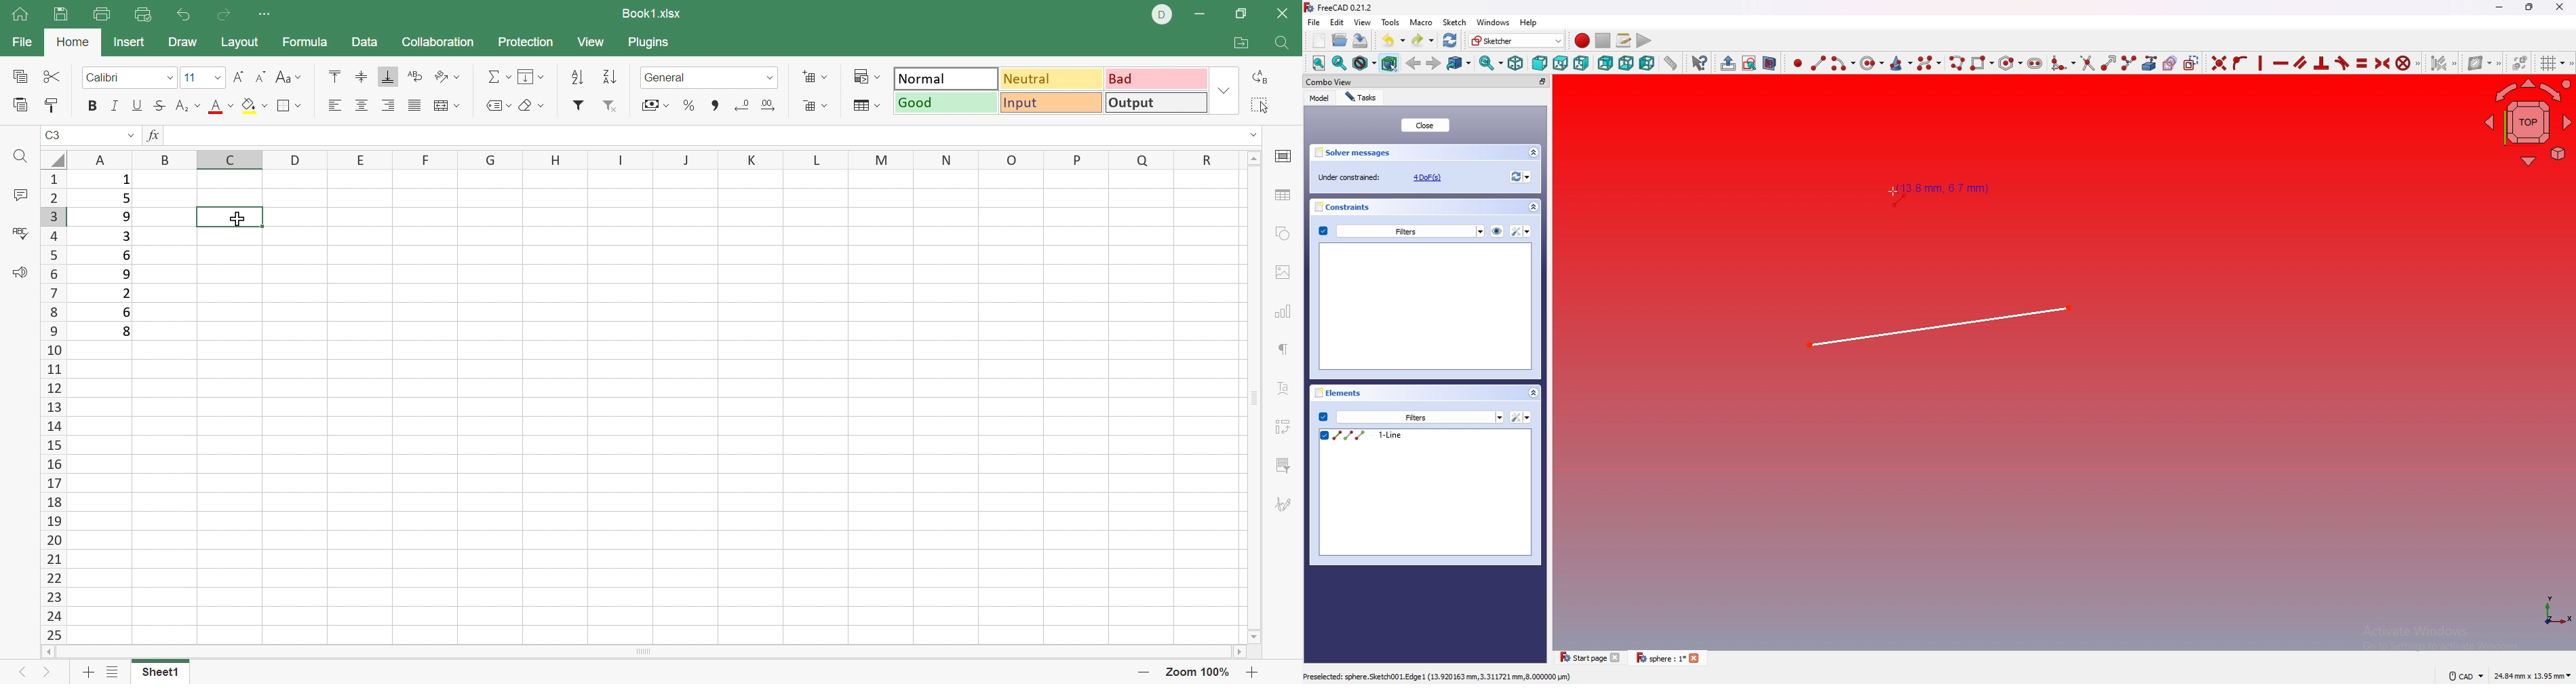  Describe the element at coordinates (652, 159) in the screenshot. I see `Column names` at that location.